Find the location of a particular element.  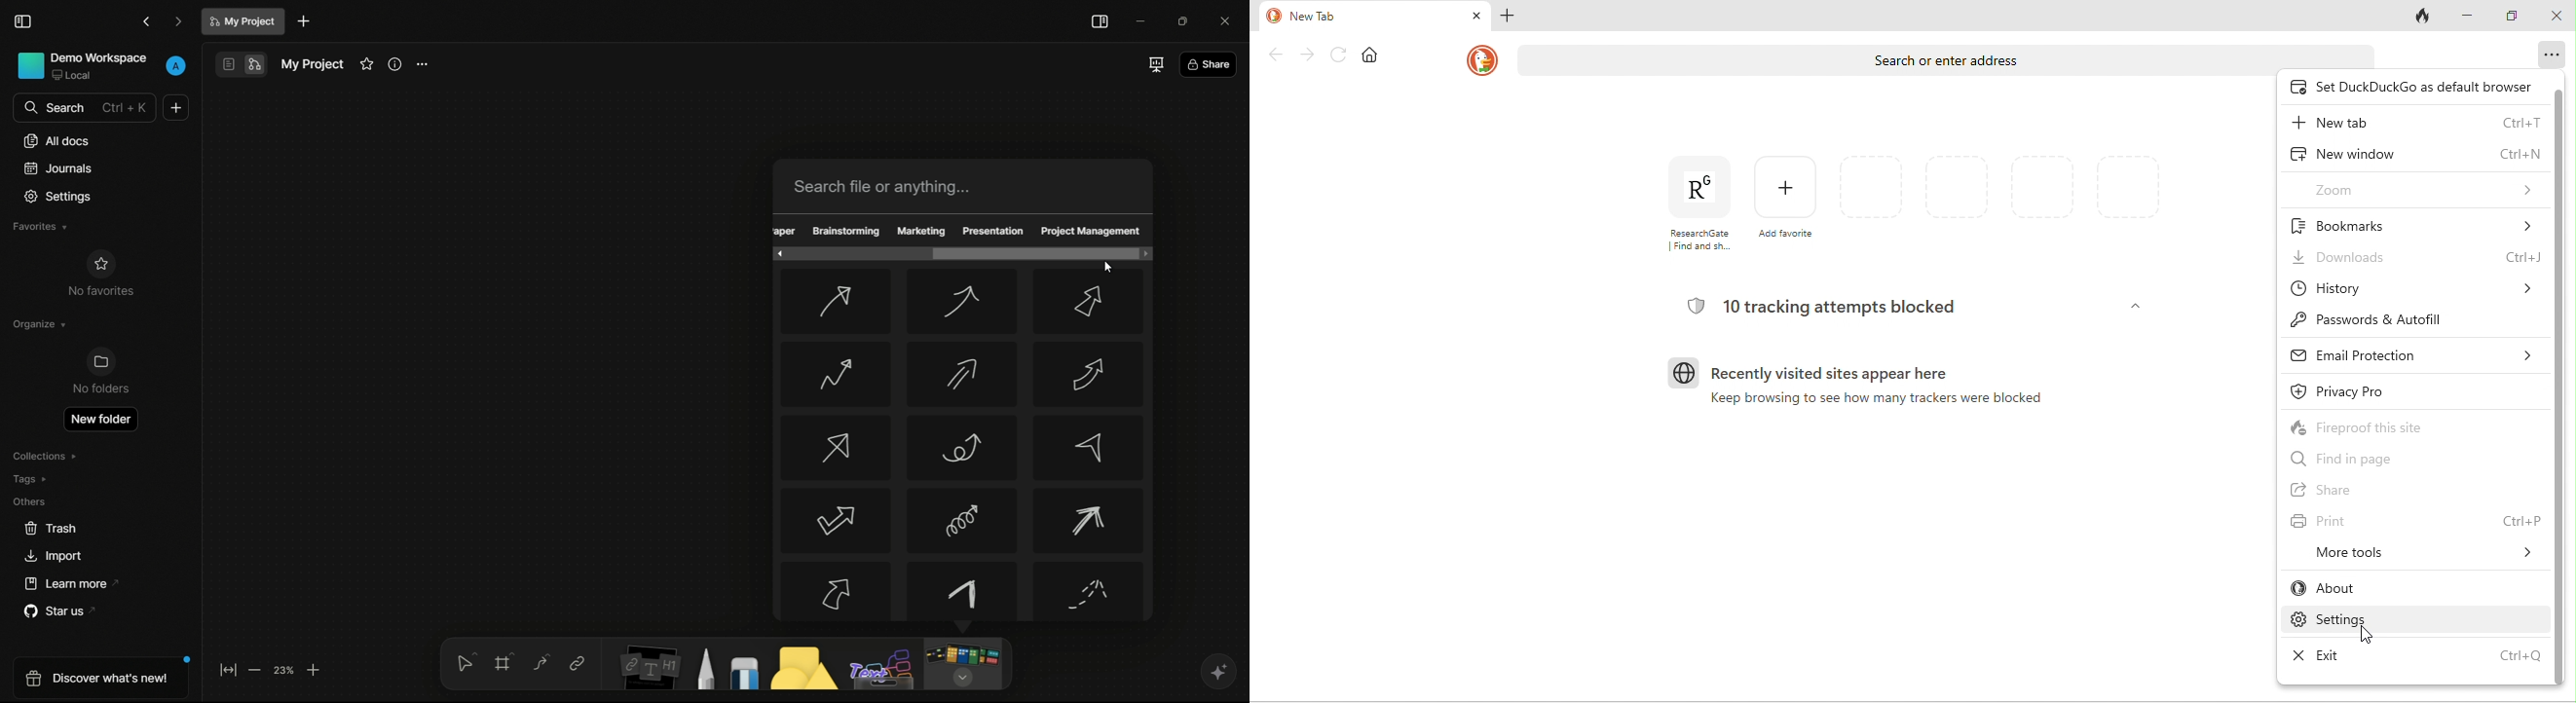

brainstorming is located at coordinates (846, 231).